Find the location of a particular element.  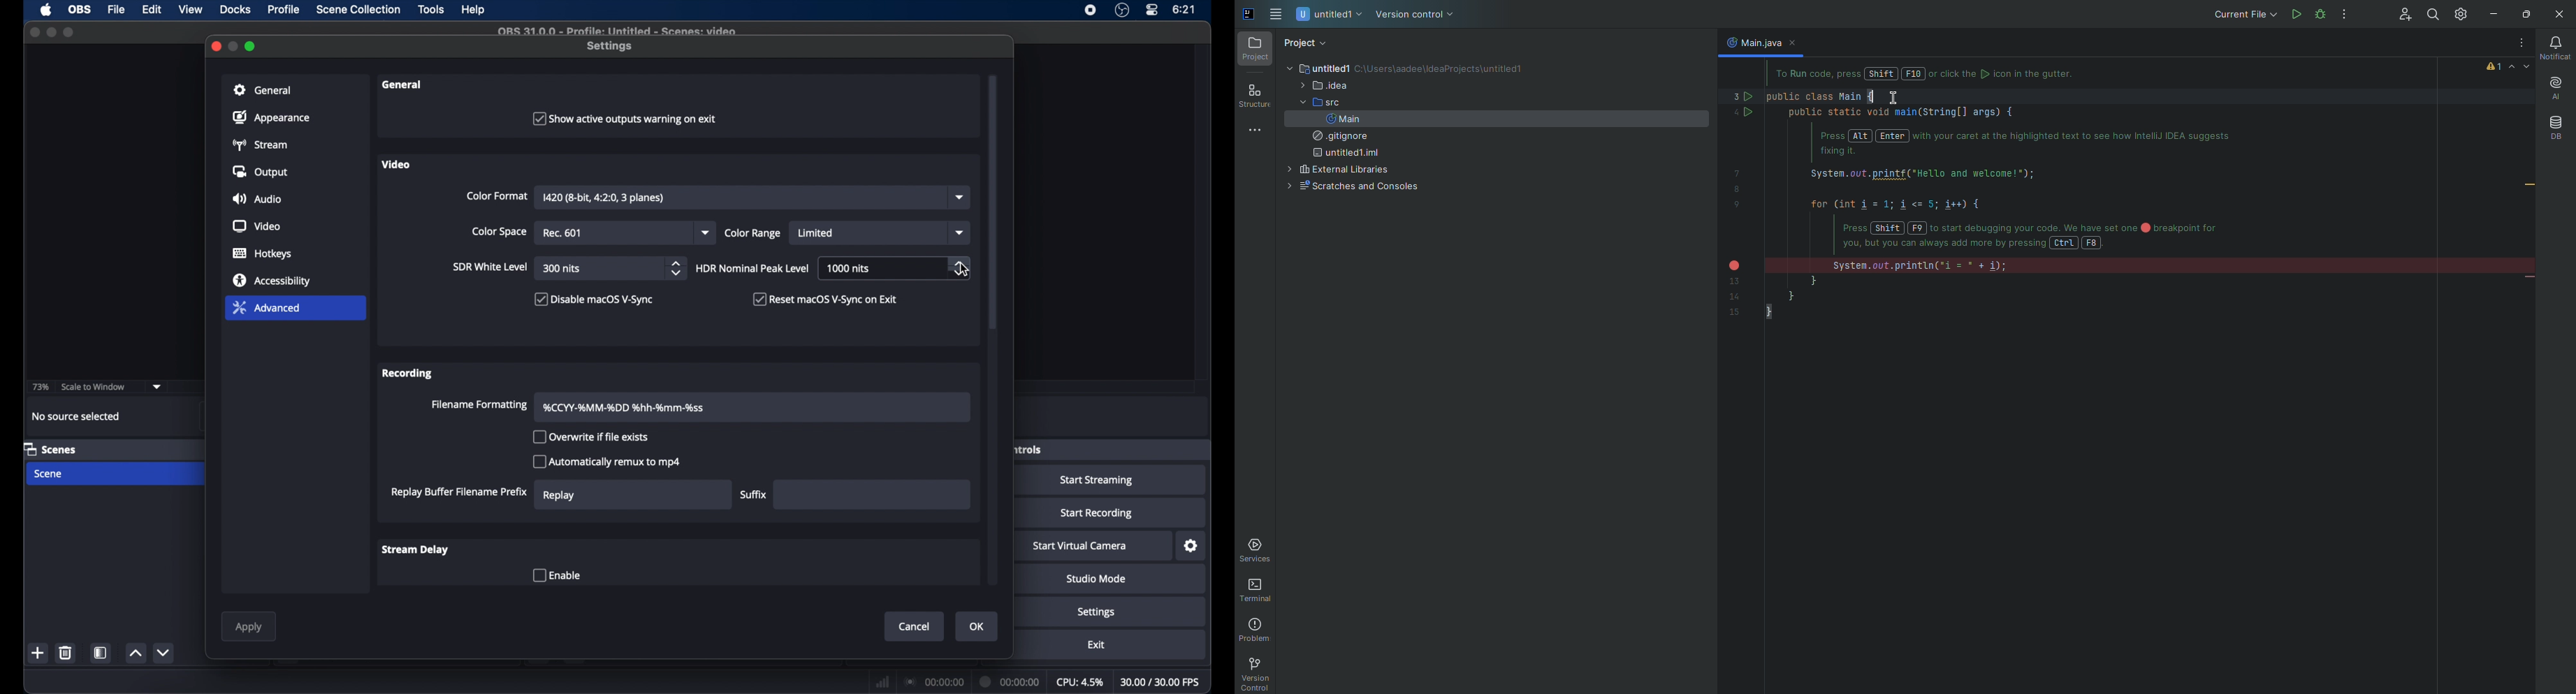

[J Automatically remux to mp4. is located at coordinates (608, 463).